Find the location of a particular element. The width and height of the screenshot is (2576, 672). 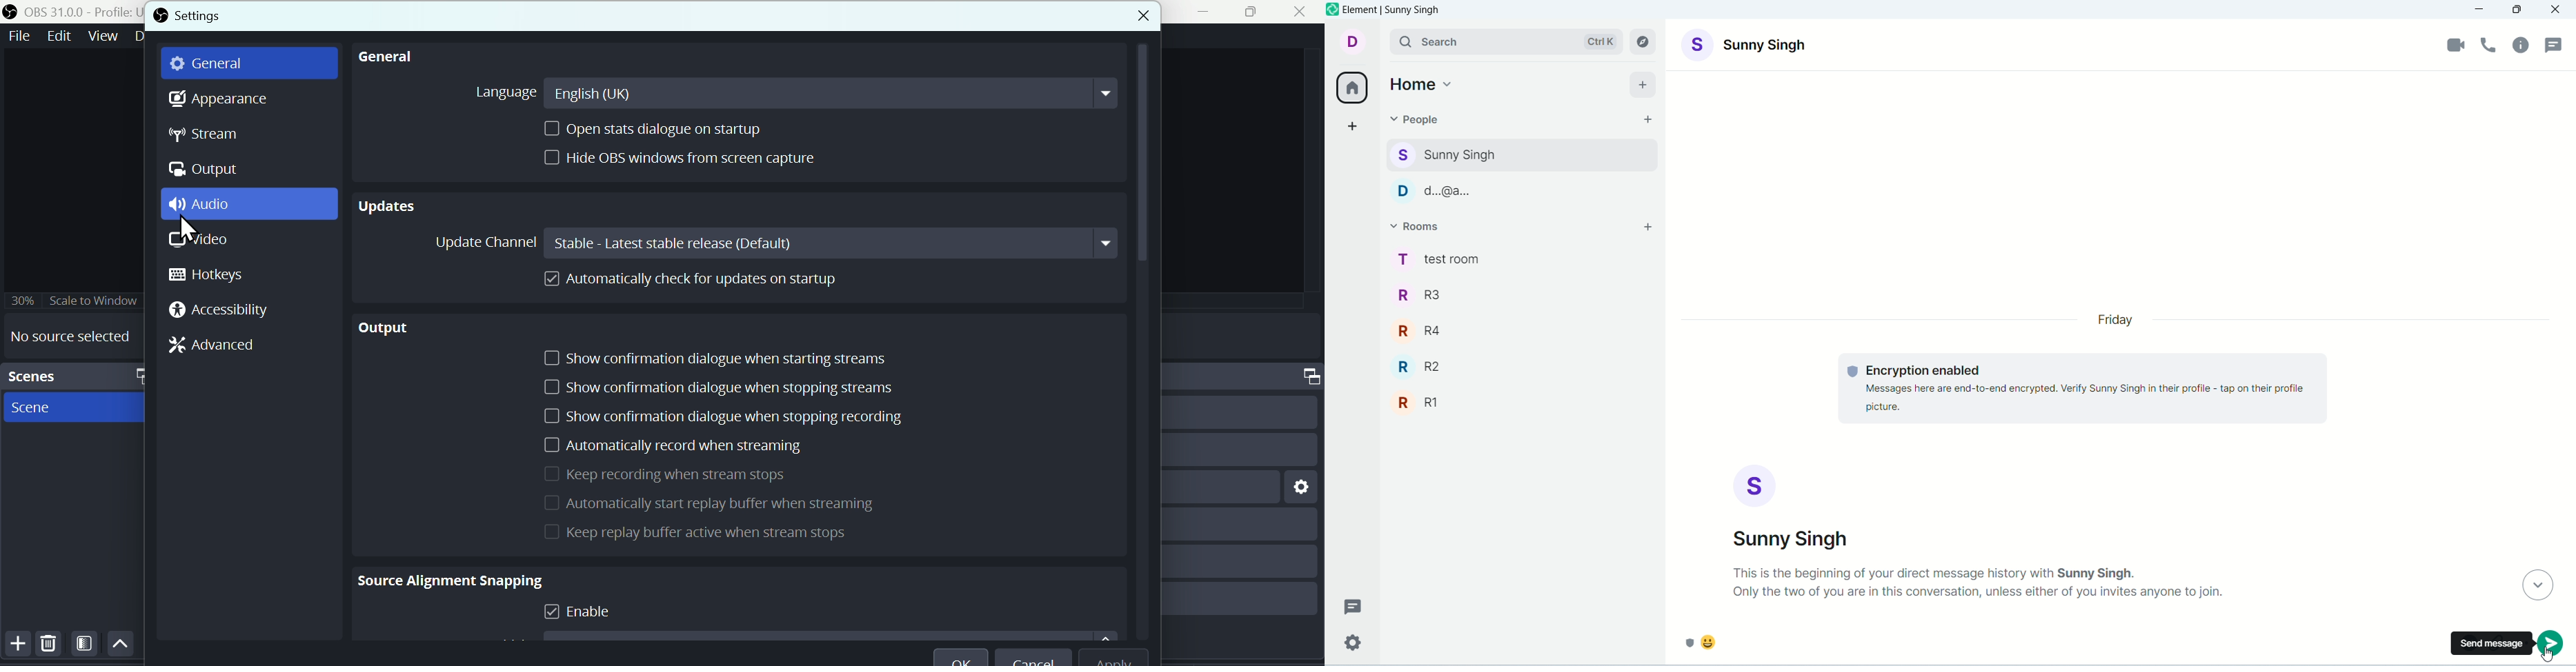

start chat is located at coordinates (1645, 119).